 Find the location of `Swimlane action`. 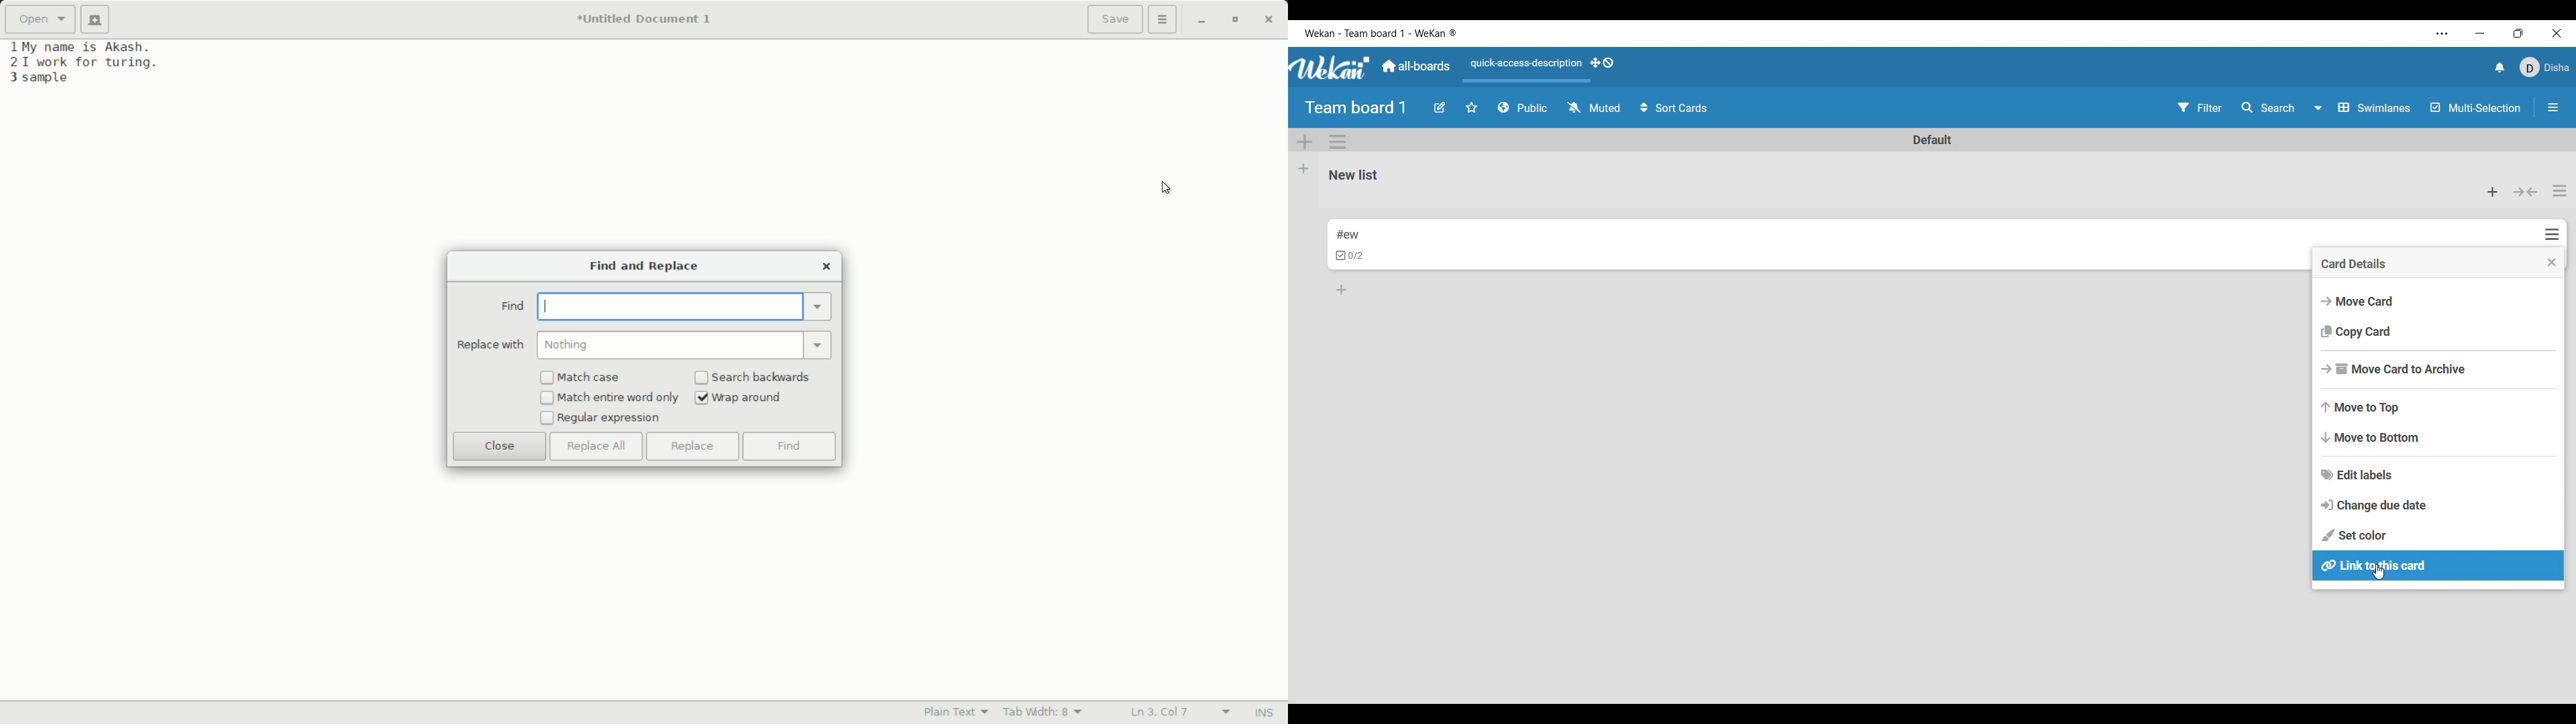

Swimlane action is located at coordinates (1337, 141).